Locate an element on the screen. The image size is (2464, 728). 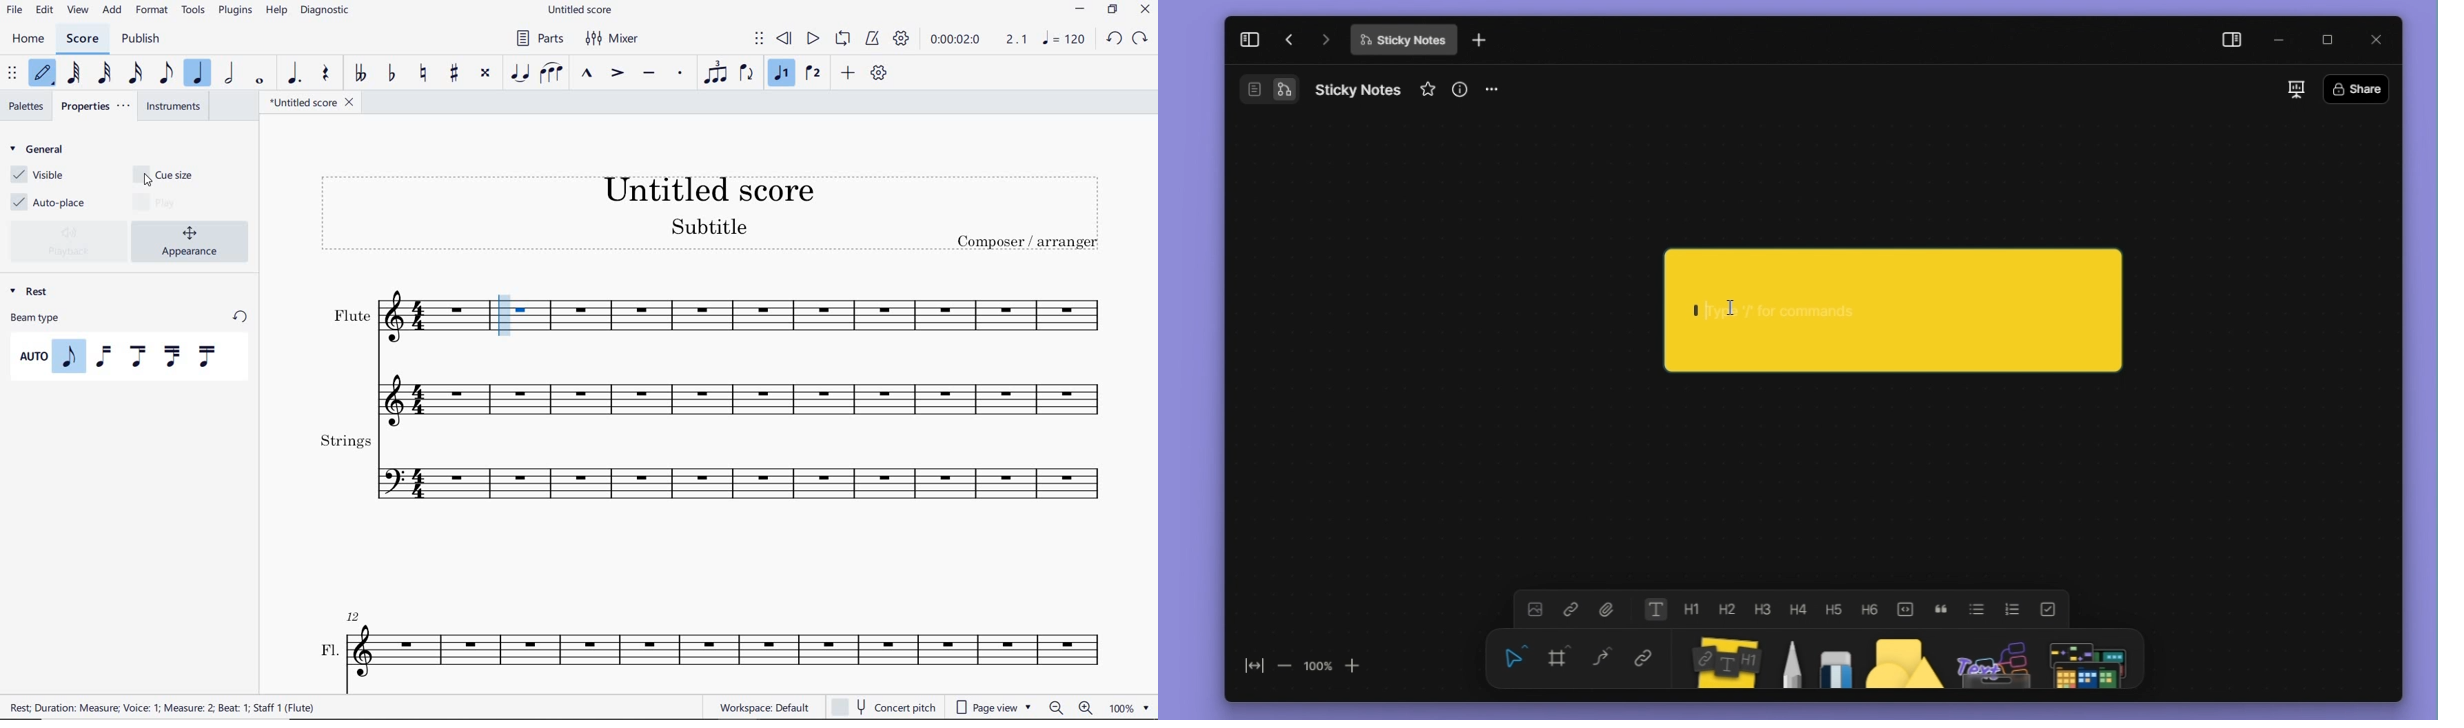
PLUGINS is located at coordinates (237, 11).